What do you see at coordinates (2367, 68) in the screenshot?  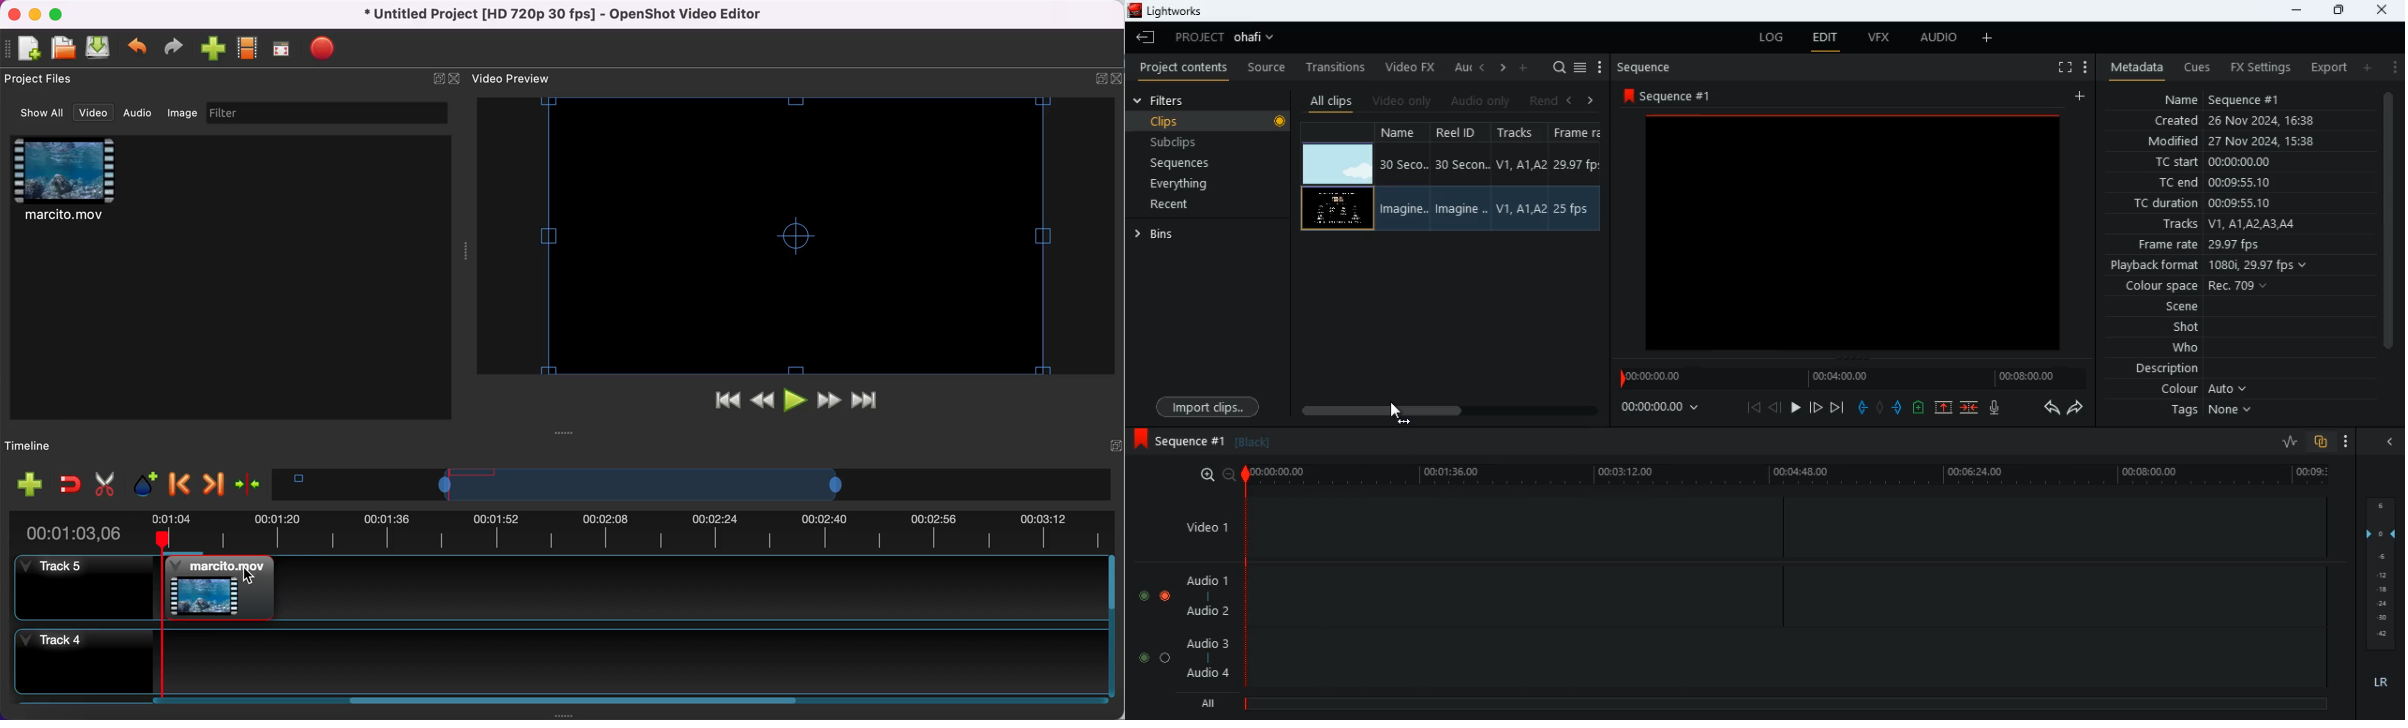 I see `add` at bounding box center [2367, 68].